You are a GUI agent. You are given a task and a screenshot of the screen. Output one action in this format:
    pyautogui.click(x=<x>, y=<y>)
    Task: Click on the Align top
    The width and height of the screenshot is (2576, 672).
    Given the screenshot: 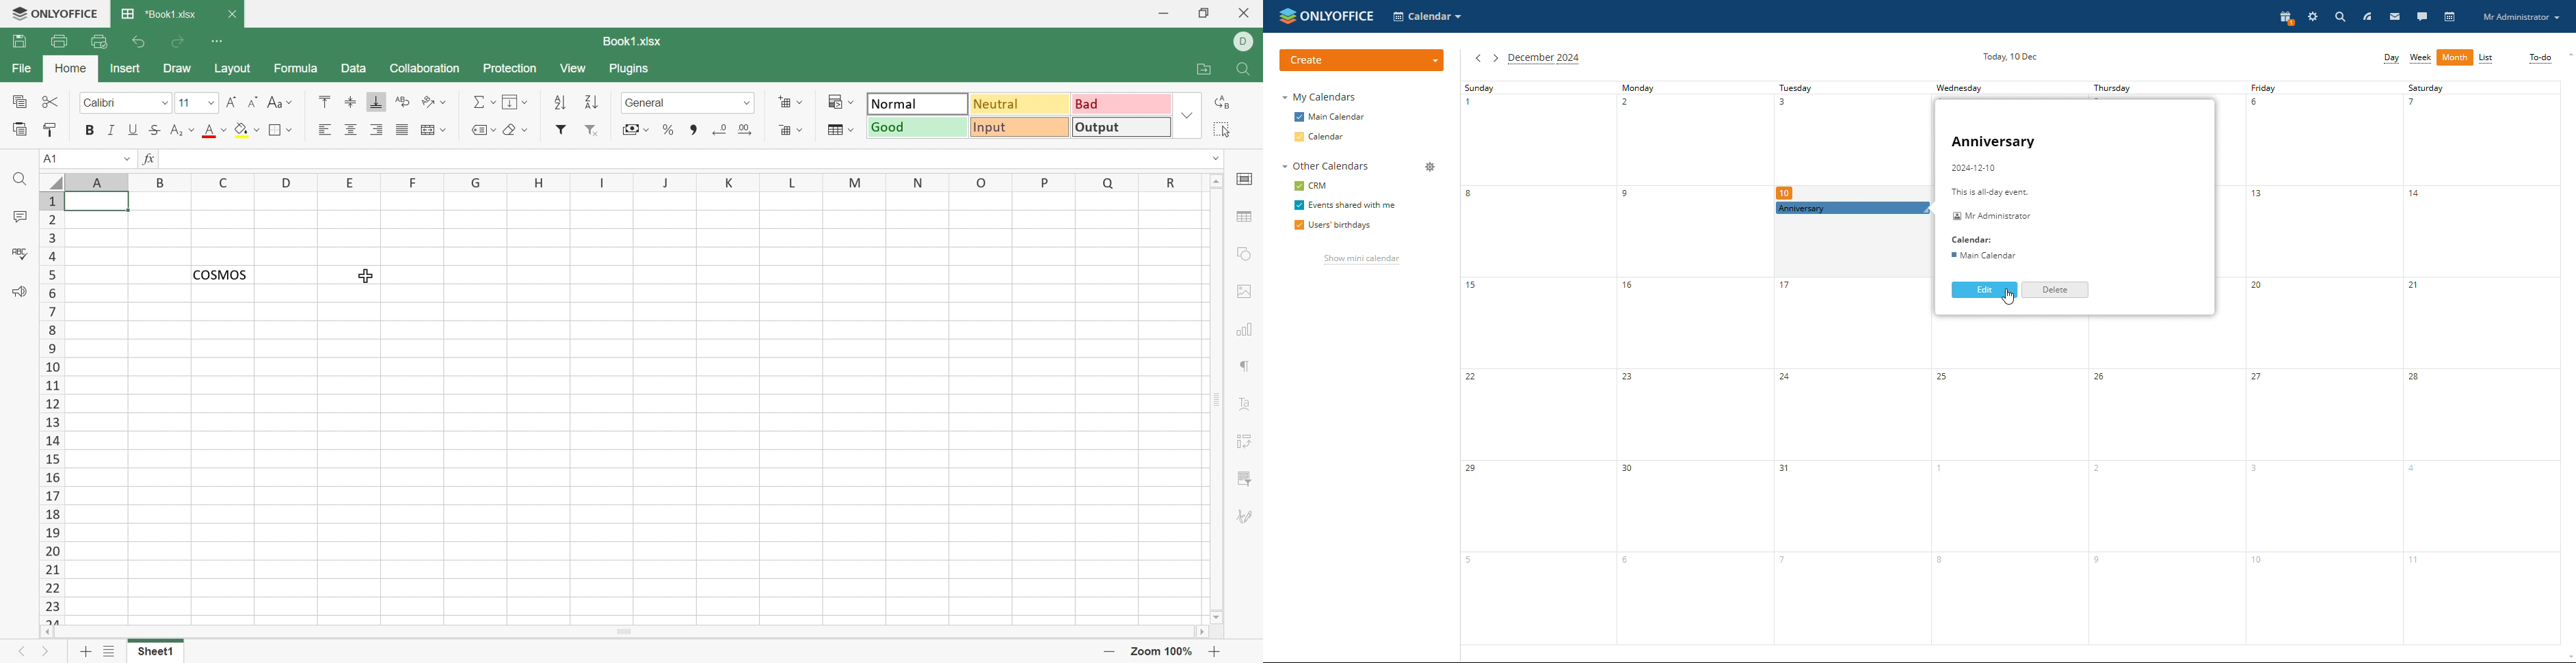 What is the action you would take?
    pyautogui.click(x=328, y=103)
    